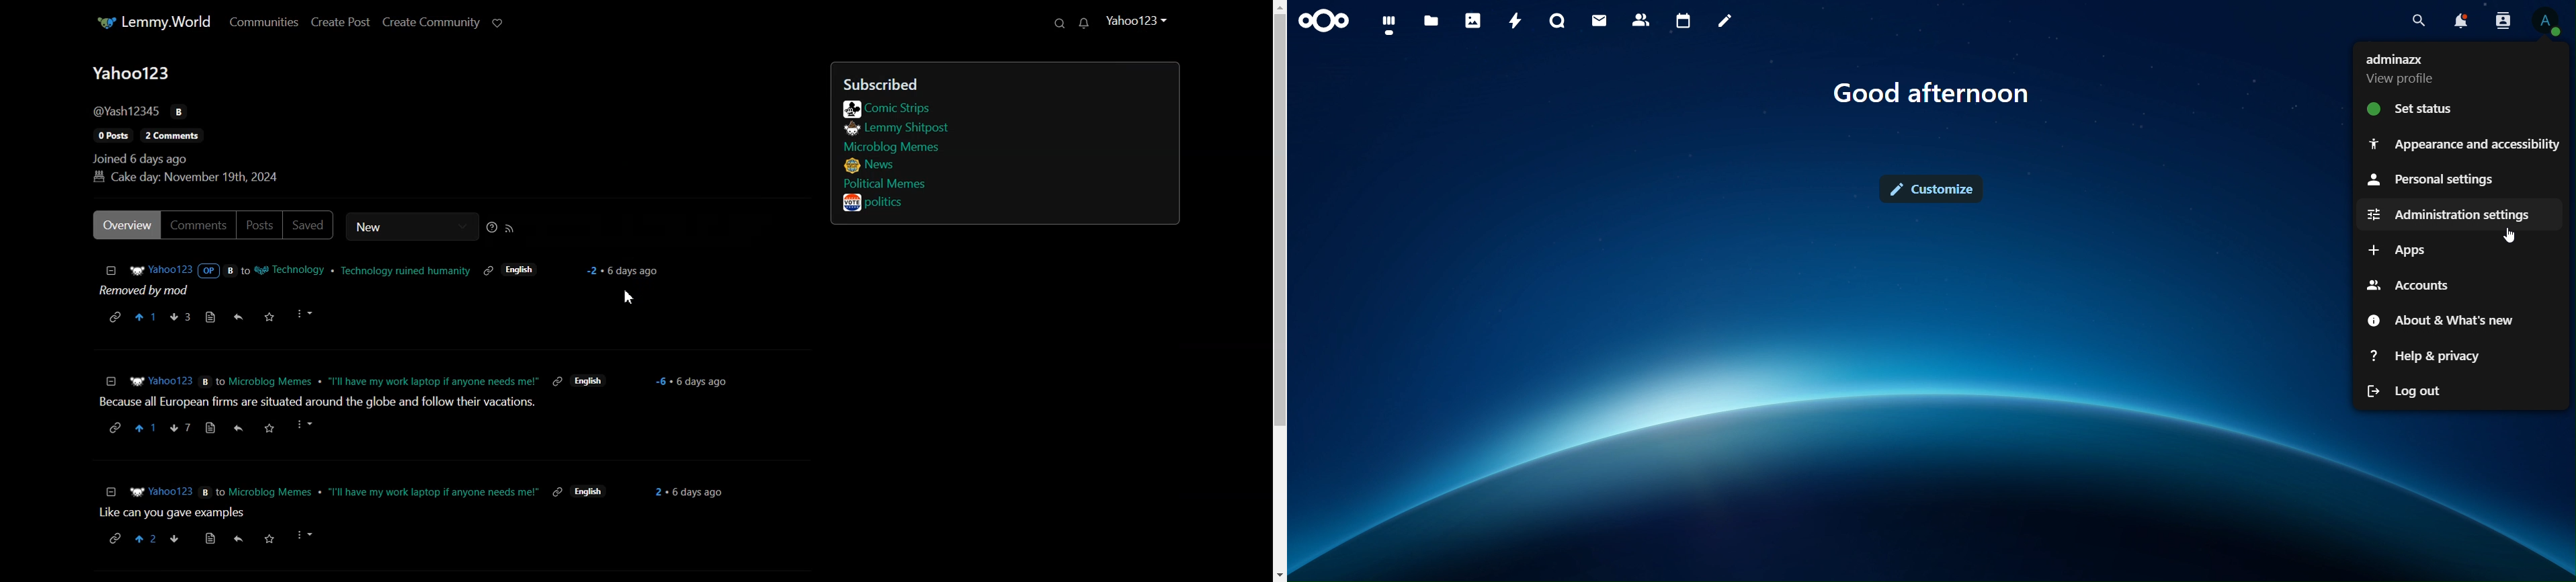  What do you see at coordinates (2512, 236) in the screenshot?
I see `Cursor` at bounding box center [2512, 236].